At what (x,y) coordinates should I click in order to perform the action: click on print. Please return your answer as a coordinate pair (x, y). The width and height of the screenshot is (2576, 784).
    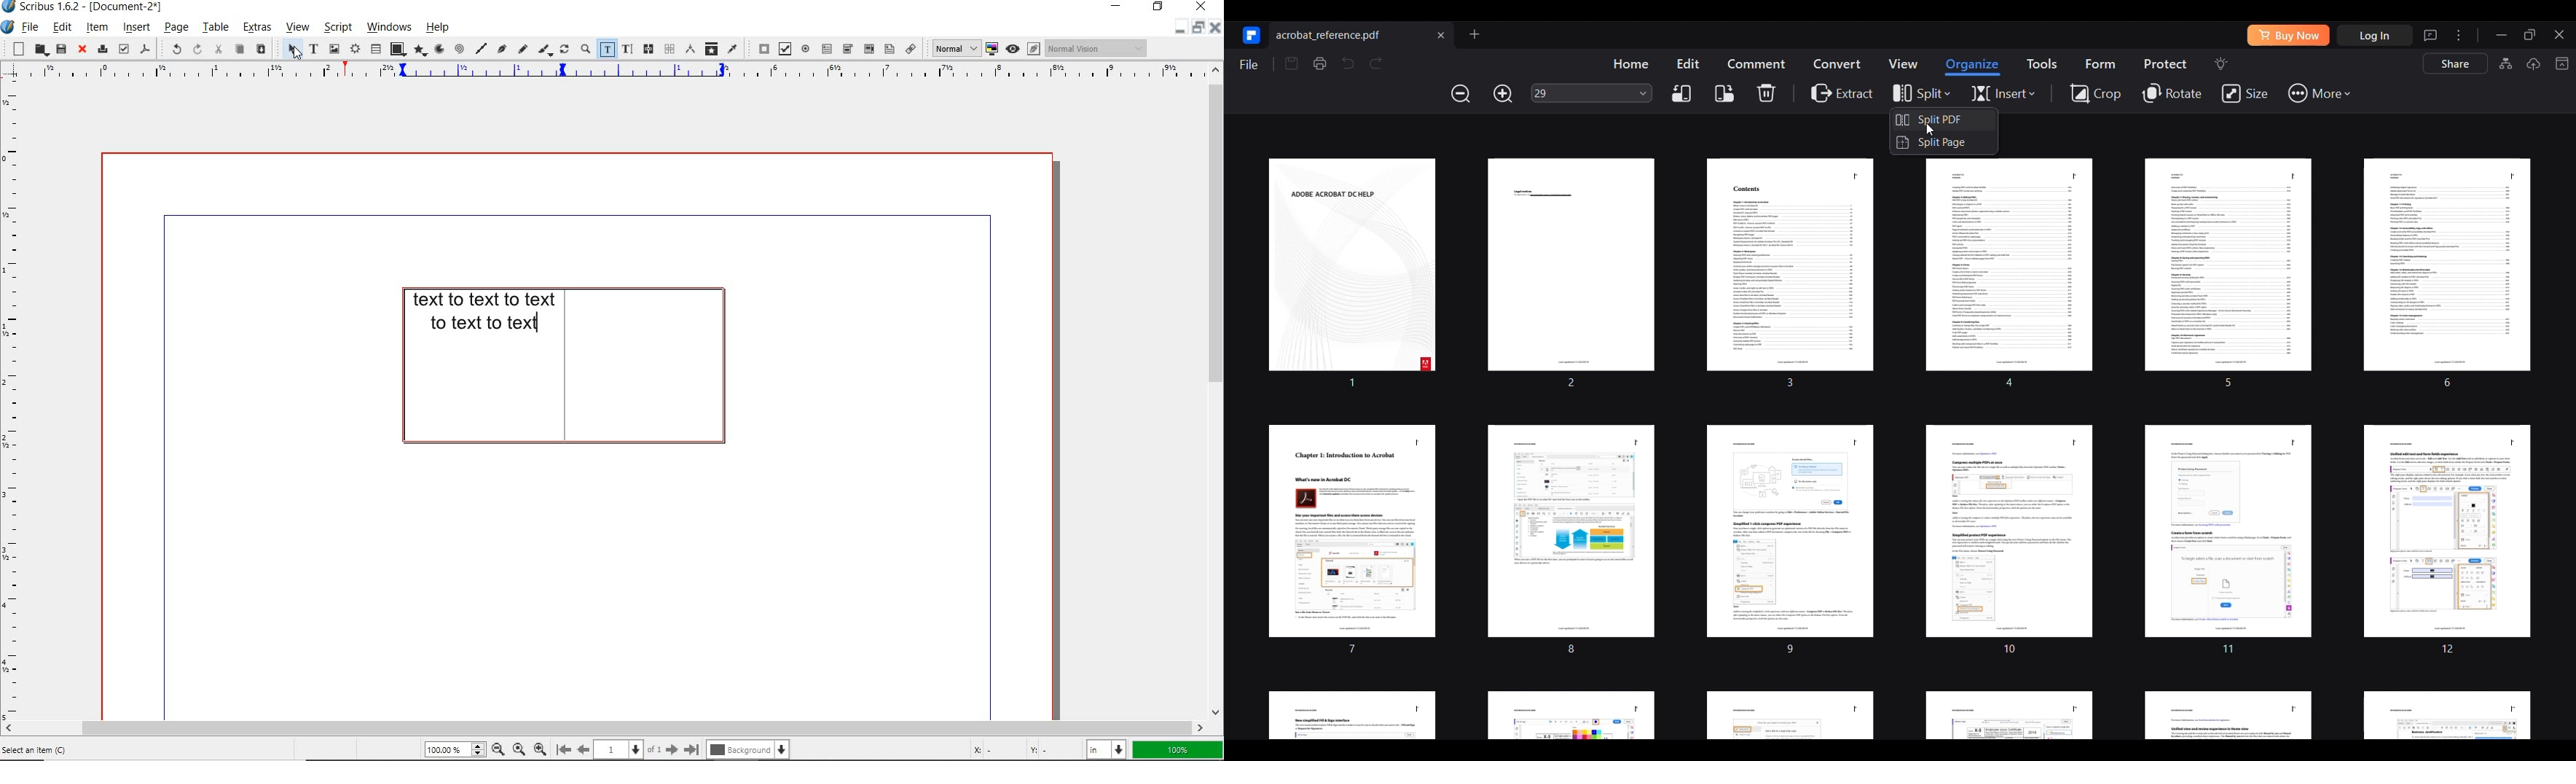
    Looking at the image, I should click on (102, 50).